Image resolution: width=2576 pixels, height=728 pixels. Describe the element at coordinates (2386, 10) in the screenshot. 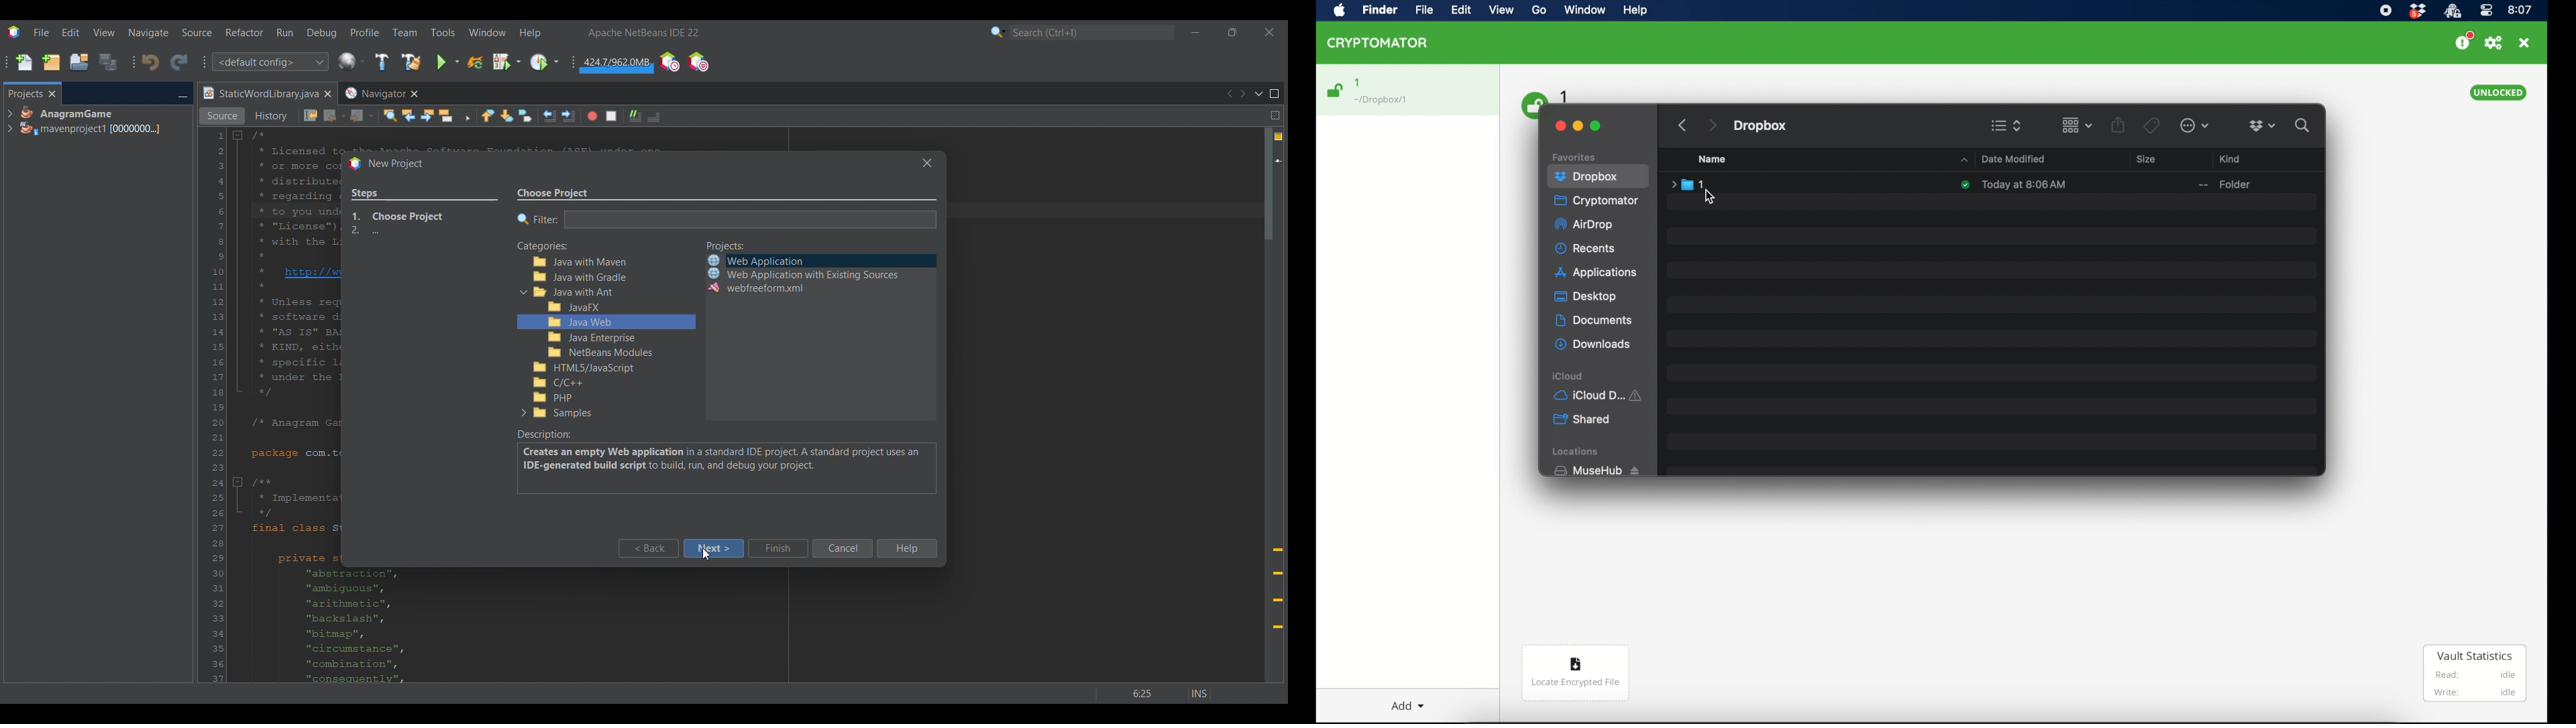

I see `screen recorder icon` at that location.